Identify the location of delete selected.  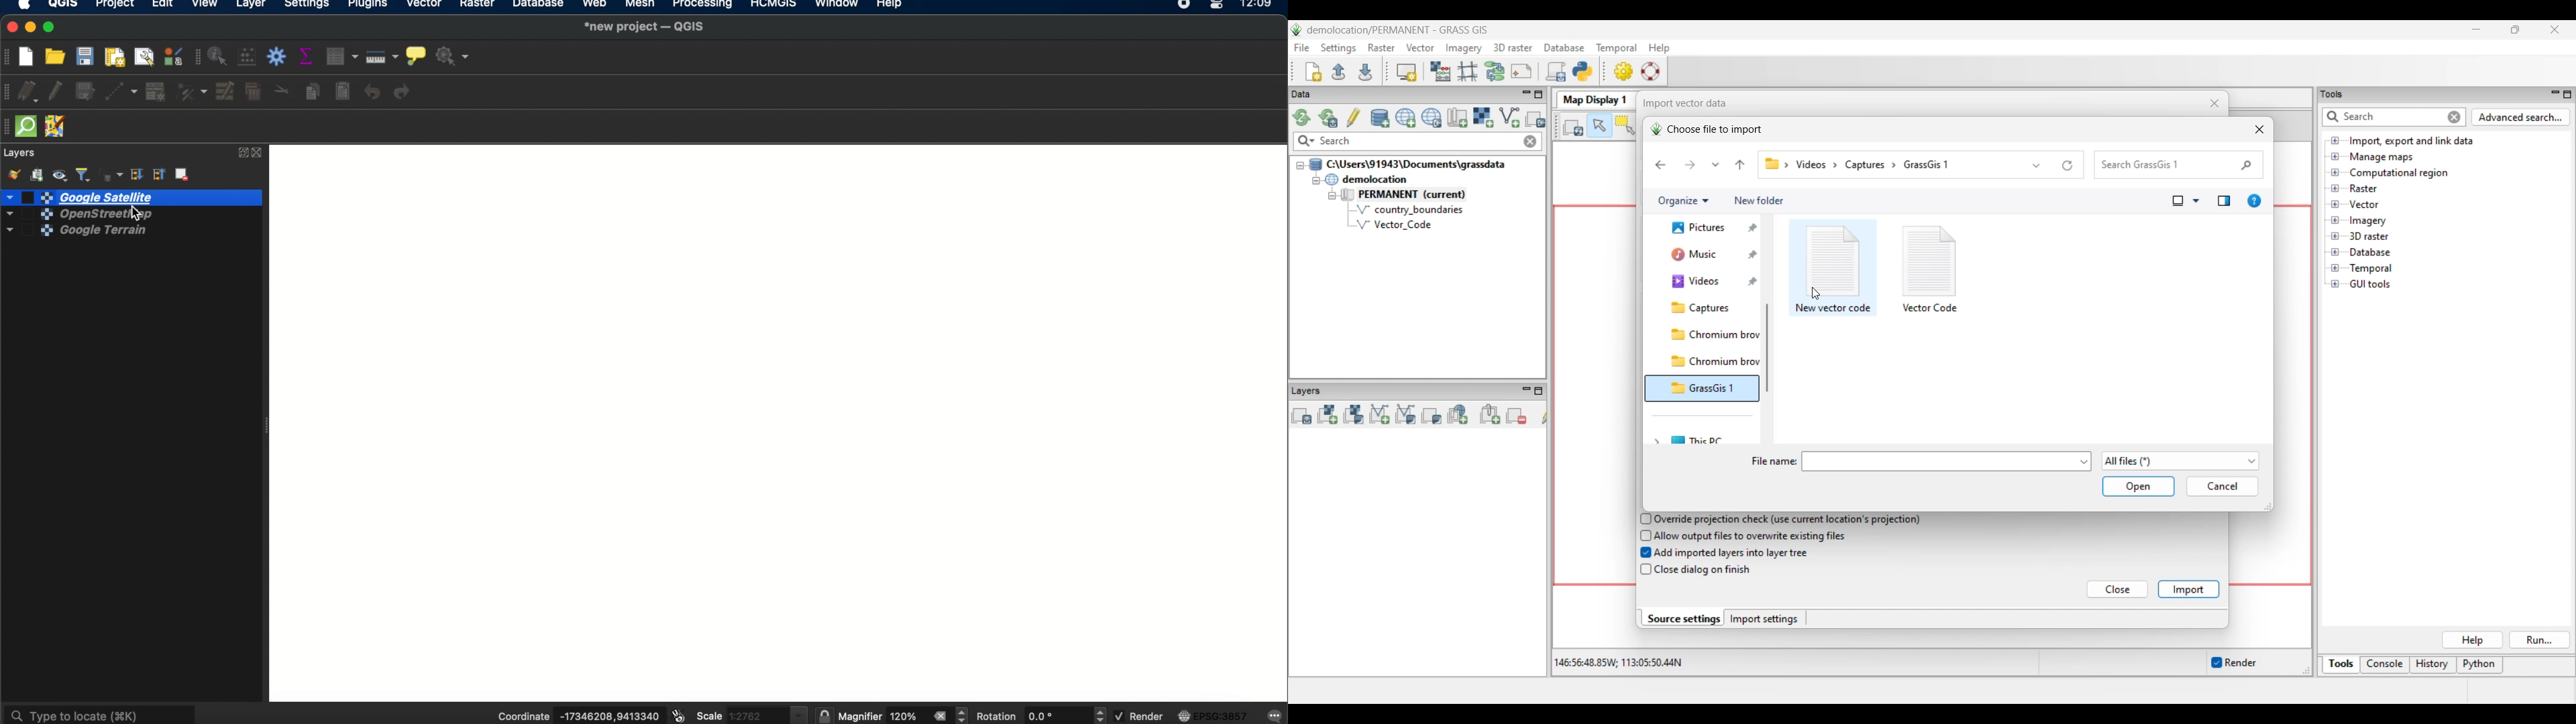
(253, 93).